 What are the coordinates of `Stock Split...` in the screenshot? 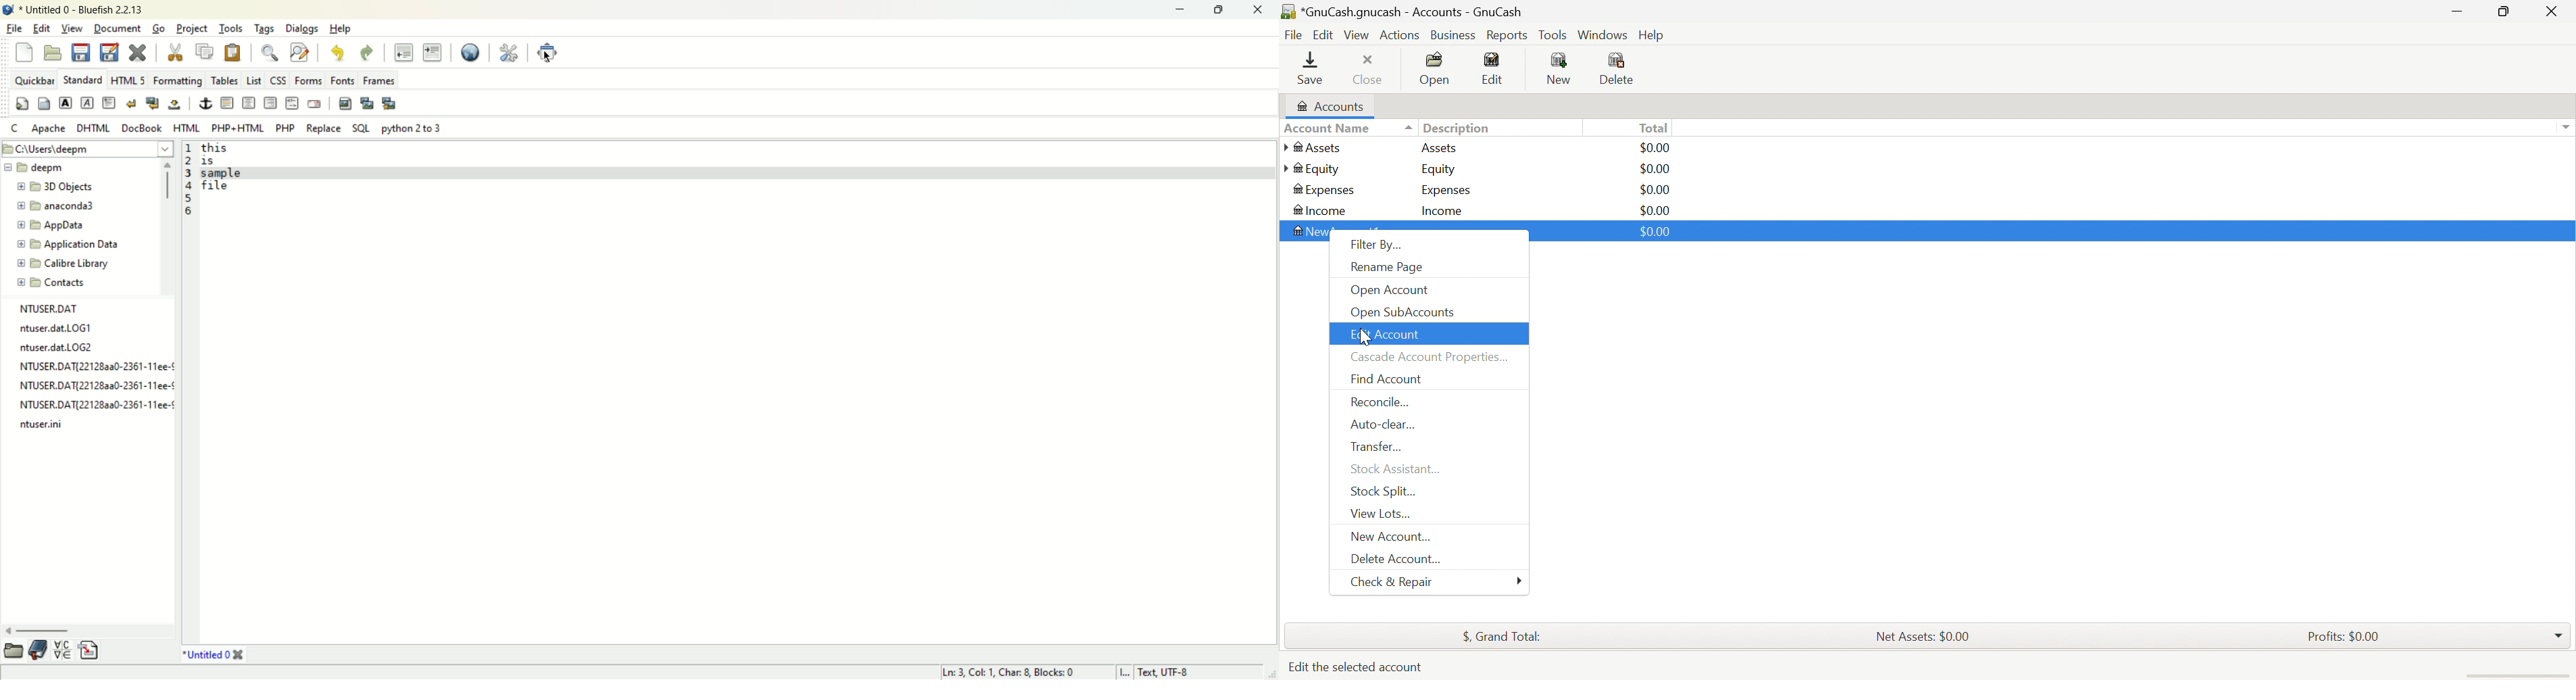 It's located at (1384, 491).